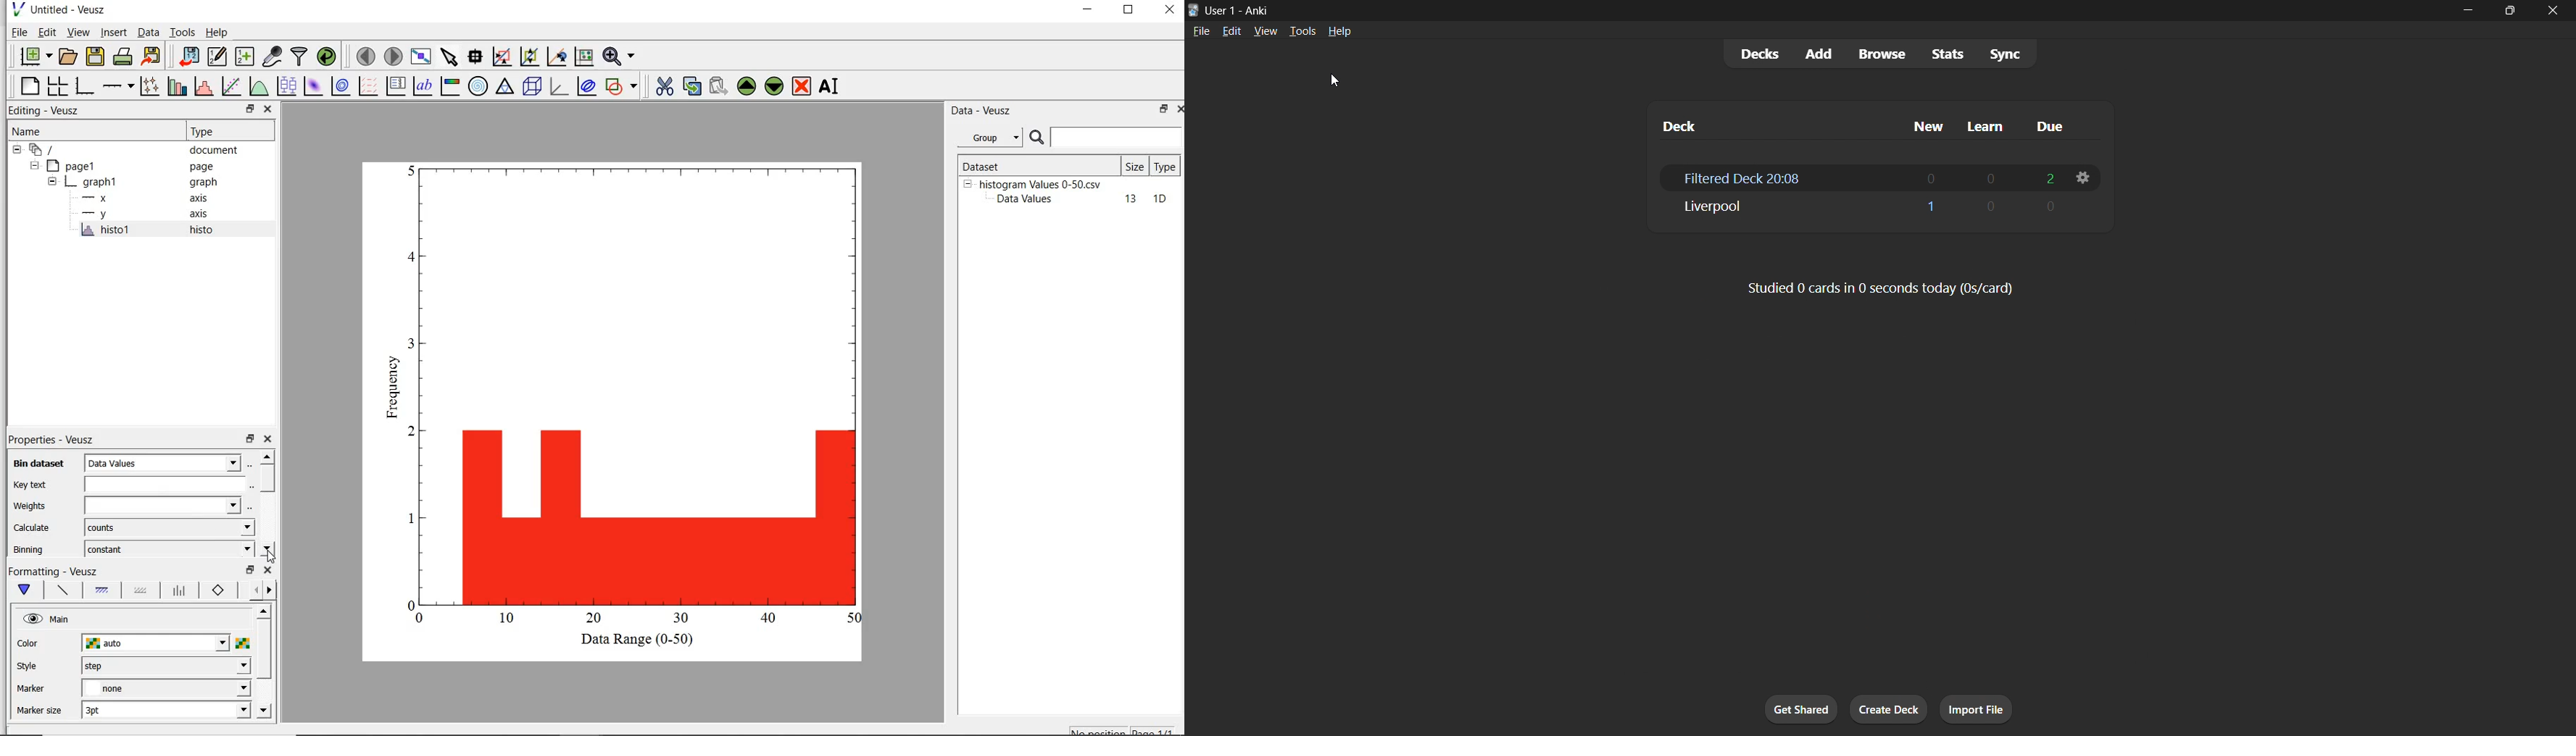 Image resolution: width=2576 pixels, height=756 pixels. What do you see at coordinates (1229, 31) in the screenshot?
I see `edit` at bounding box center [1229, 31].